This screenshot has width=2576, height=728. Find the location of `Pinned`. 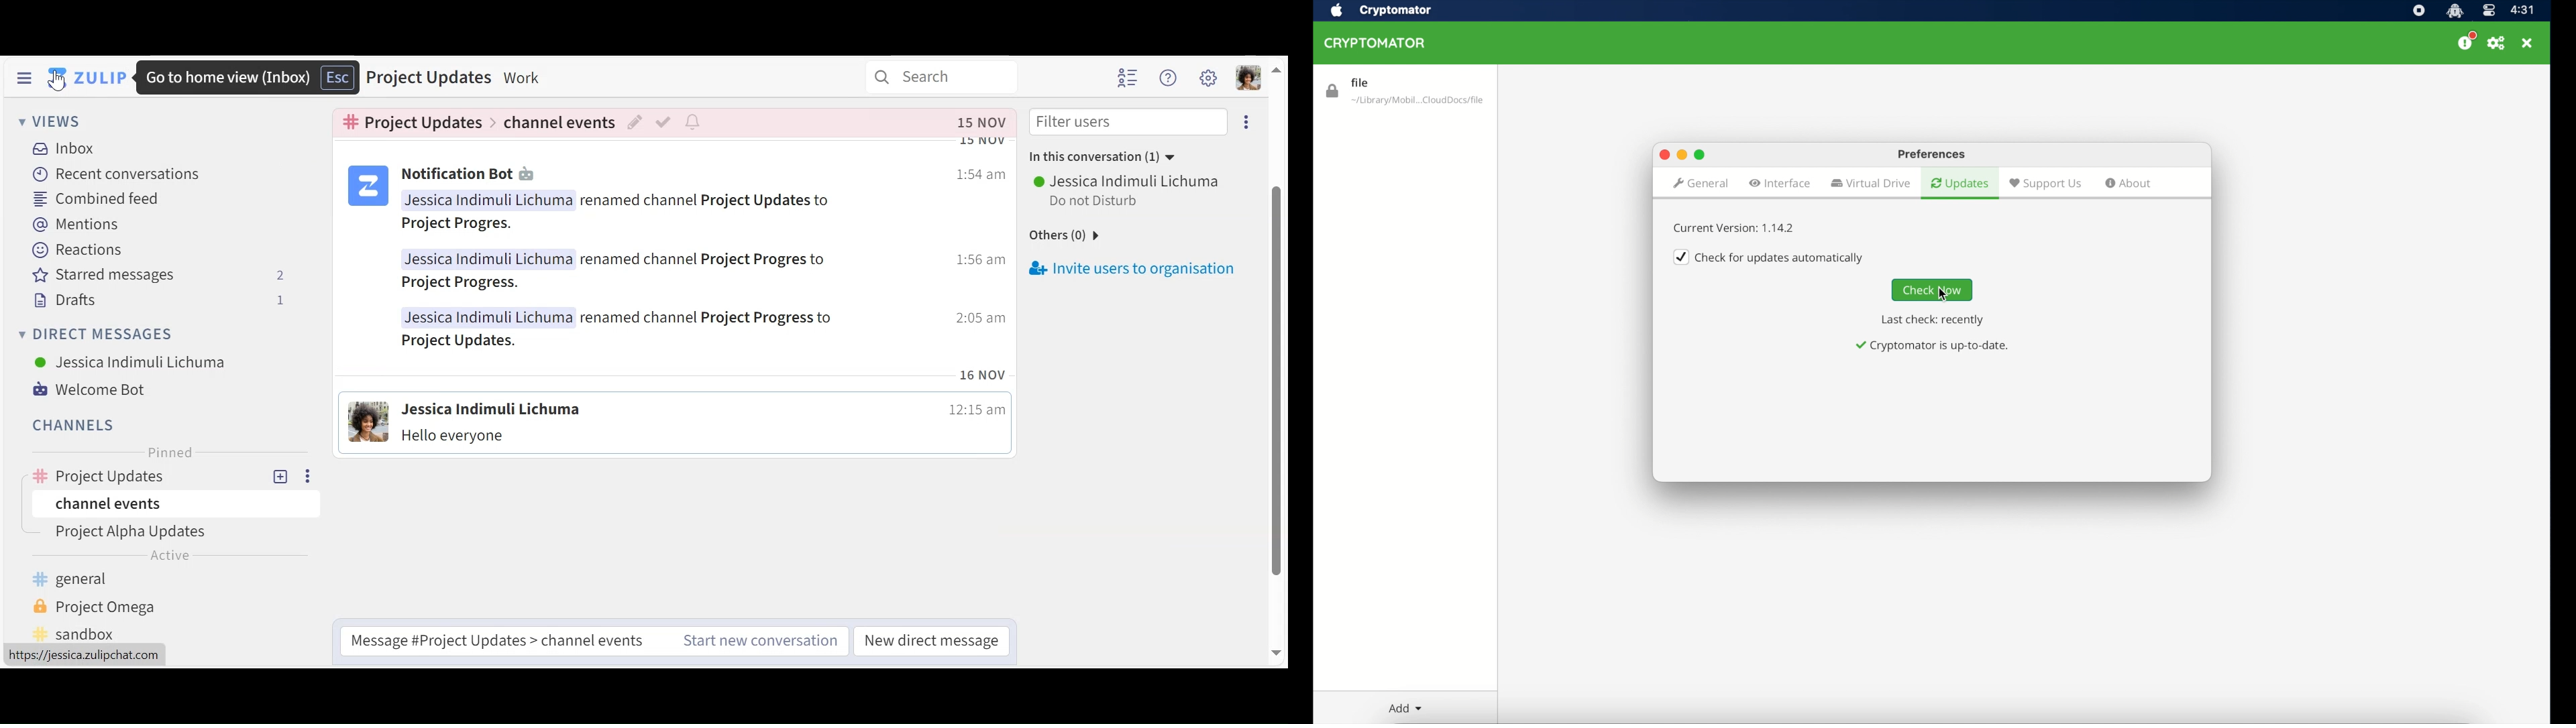

Pinned is located at coordinates (175, 452).